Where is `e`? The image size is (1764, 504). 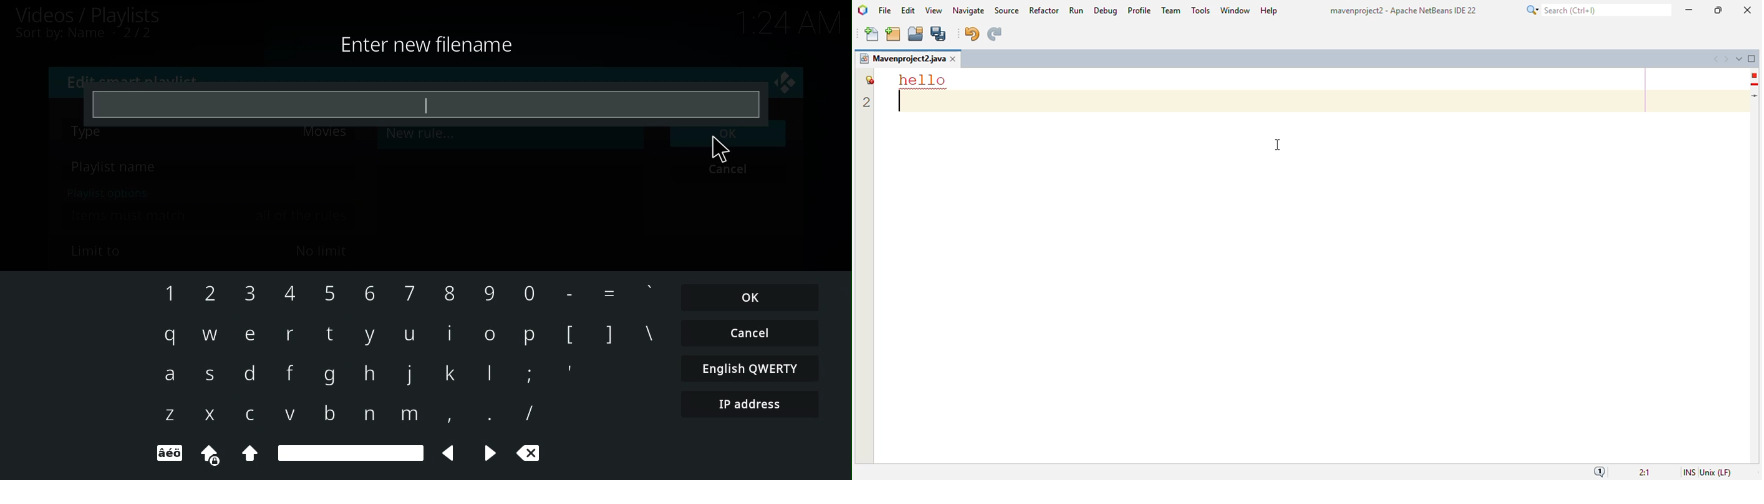 e is located at coordinates (247, 333).